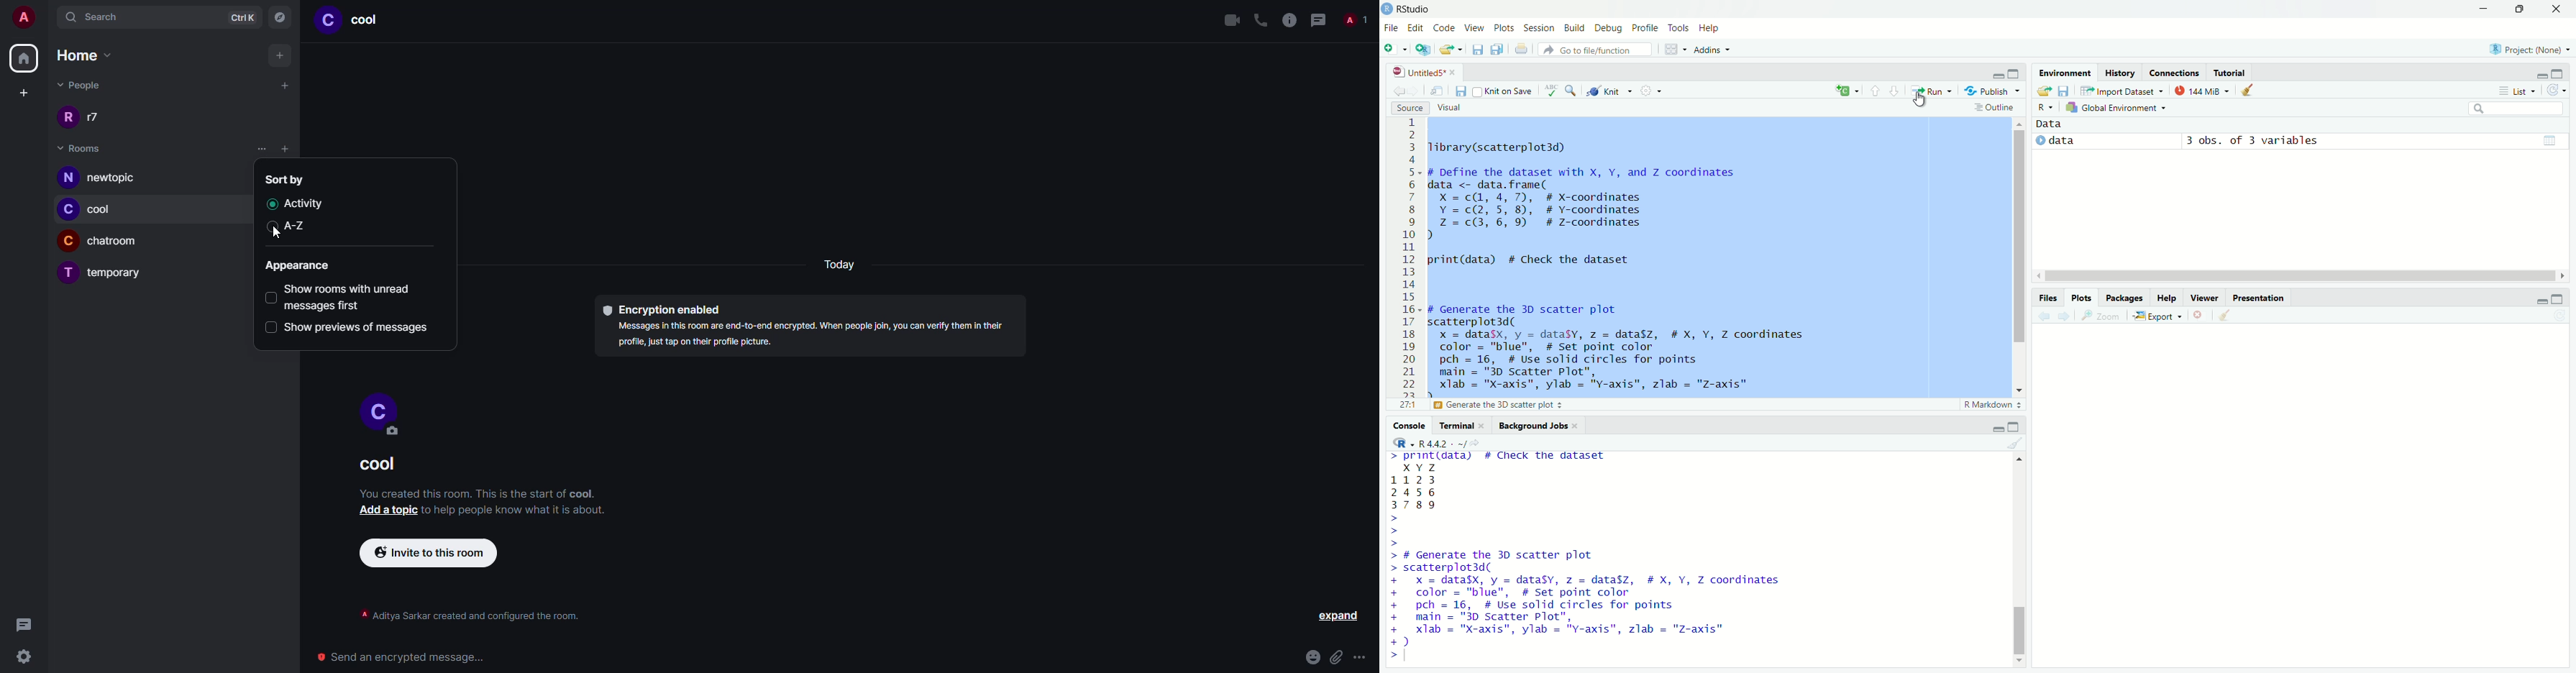 This screenshot has height=700, width=2576. Describe the element at coordinates (2051, 124) in the screenshot. I see `data` at that location.